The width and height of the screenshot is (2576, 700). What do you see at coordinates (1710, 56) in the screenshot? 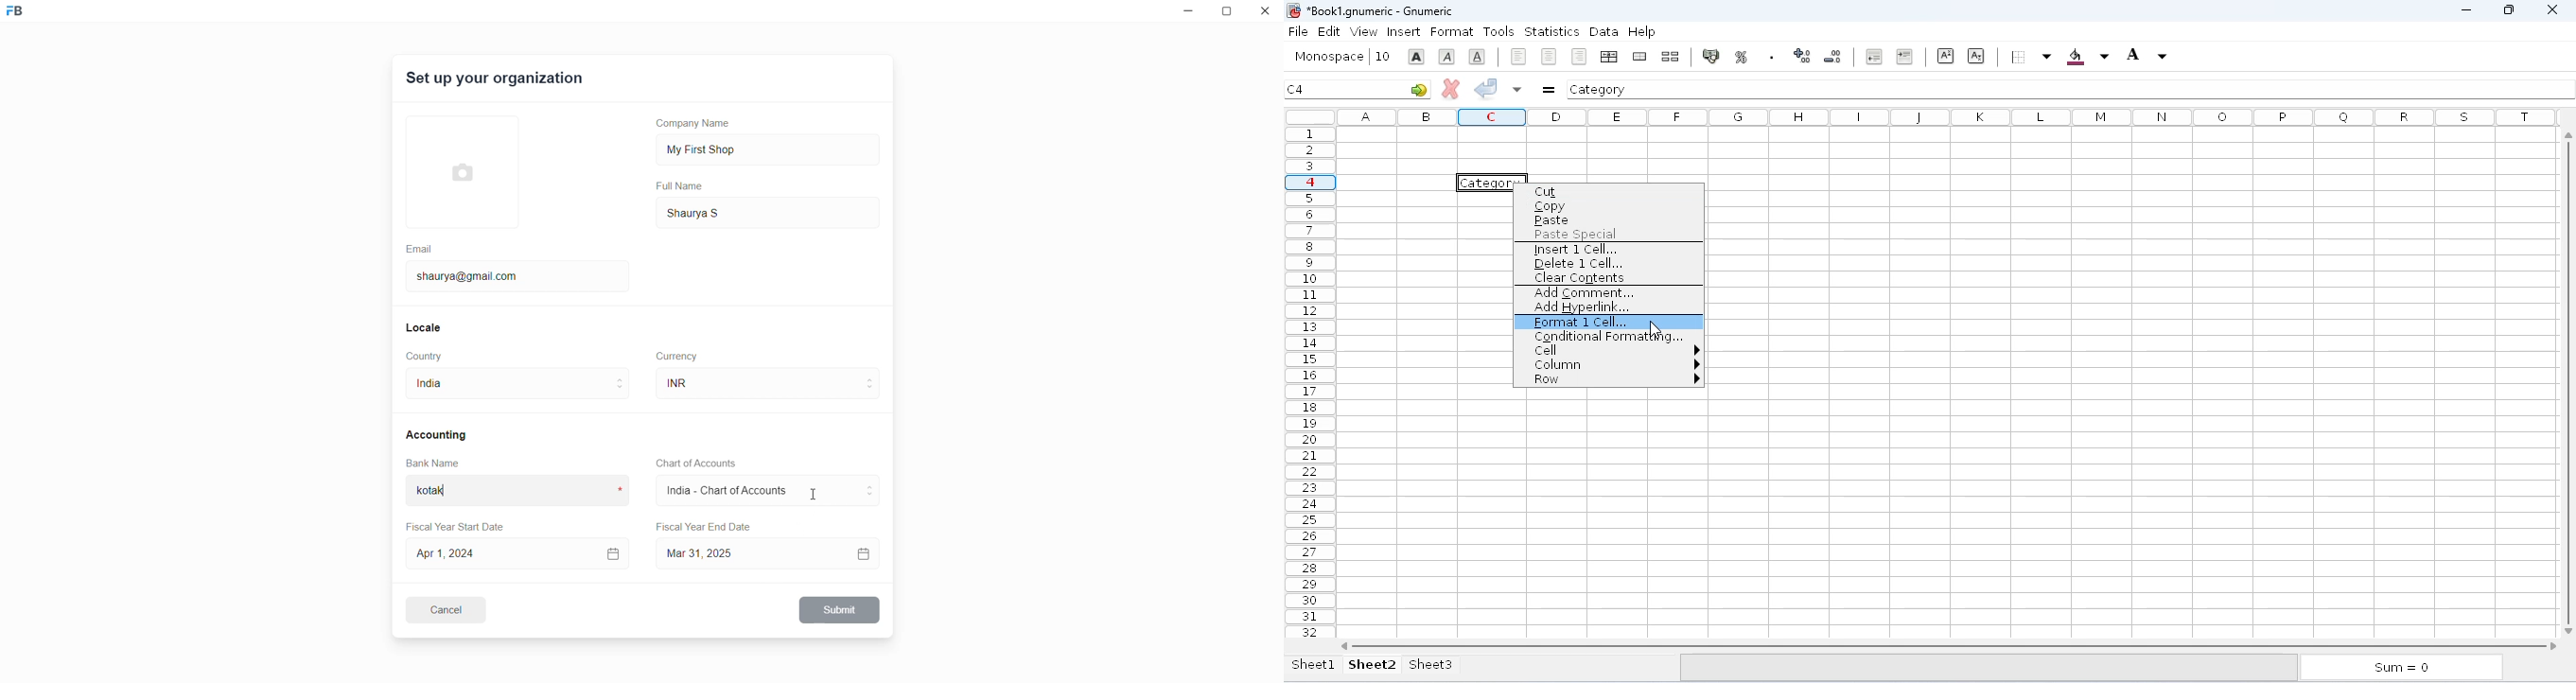
I see `format the selection as accounting` at bounding box center [1710, 56].